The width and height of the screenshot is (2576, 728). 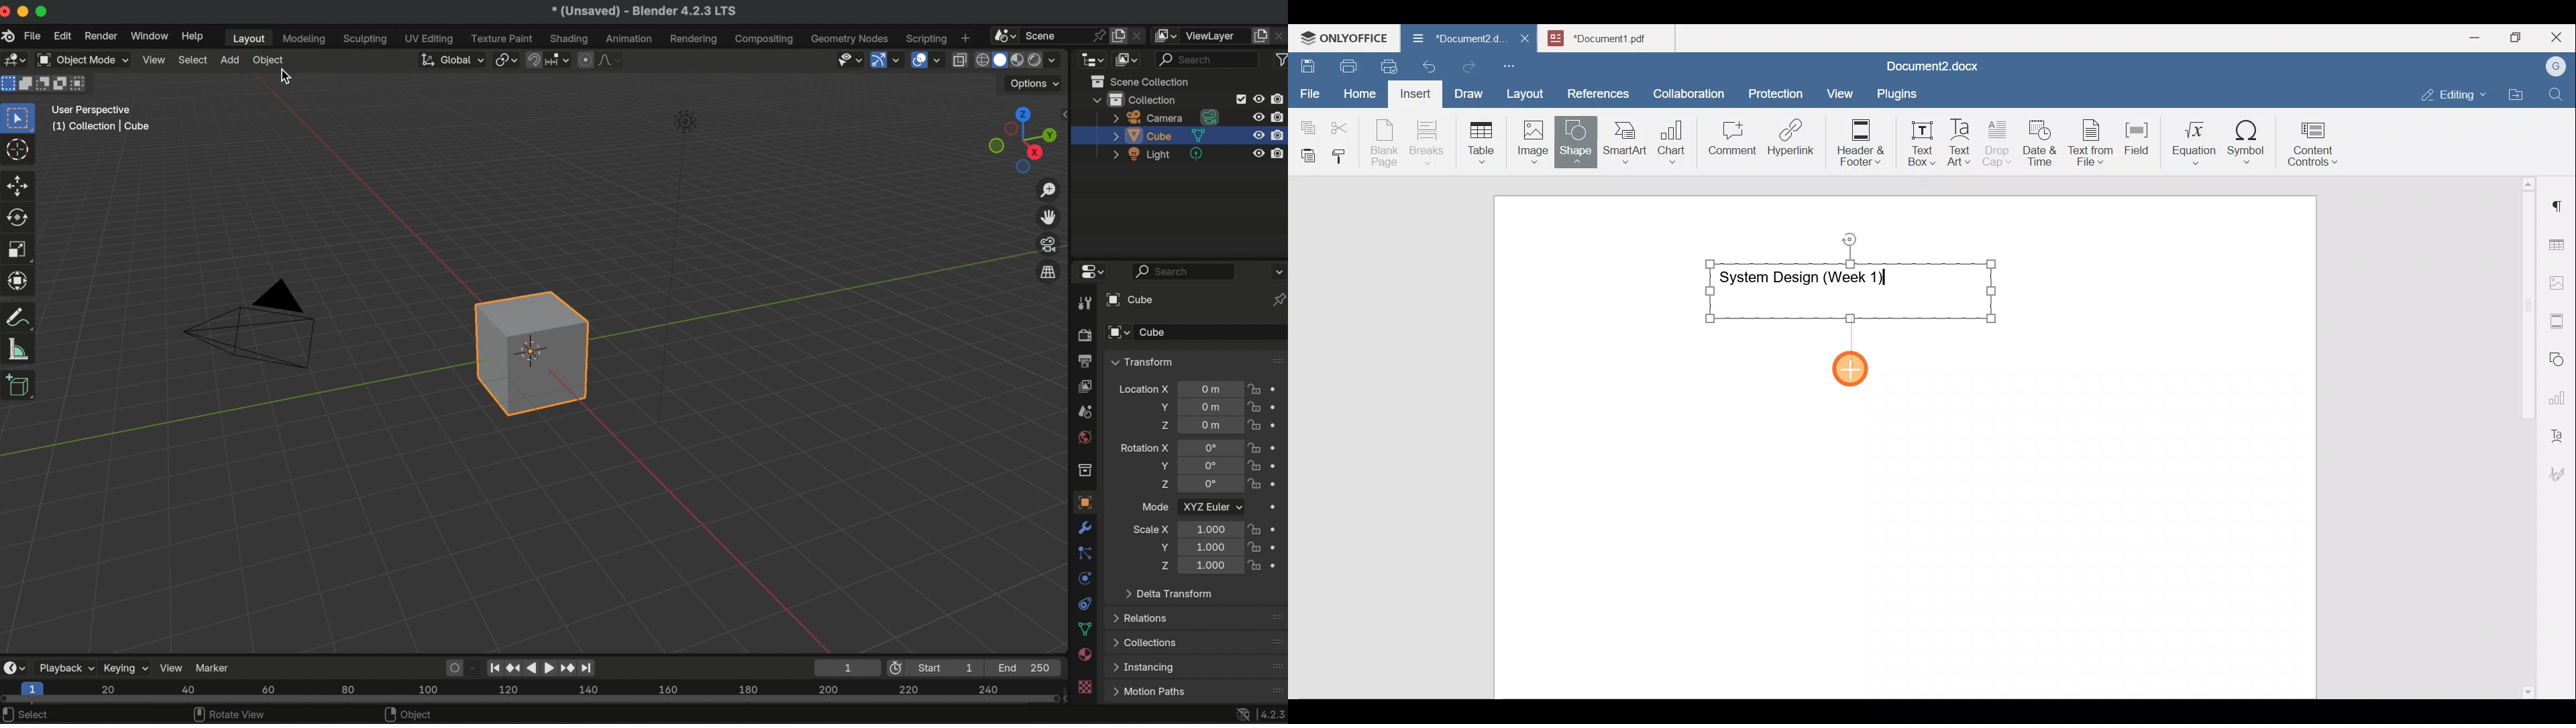 What do you see at coordinates (1277, 425) in the screenshot?
I see `animate property` at bounding box center [1277, 425].